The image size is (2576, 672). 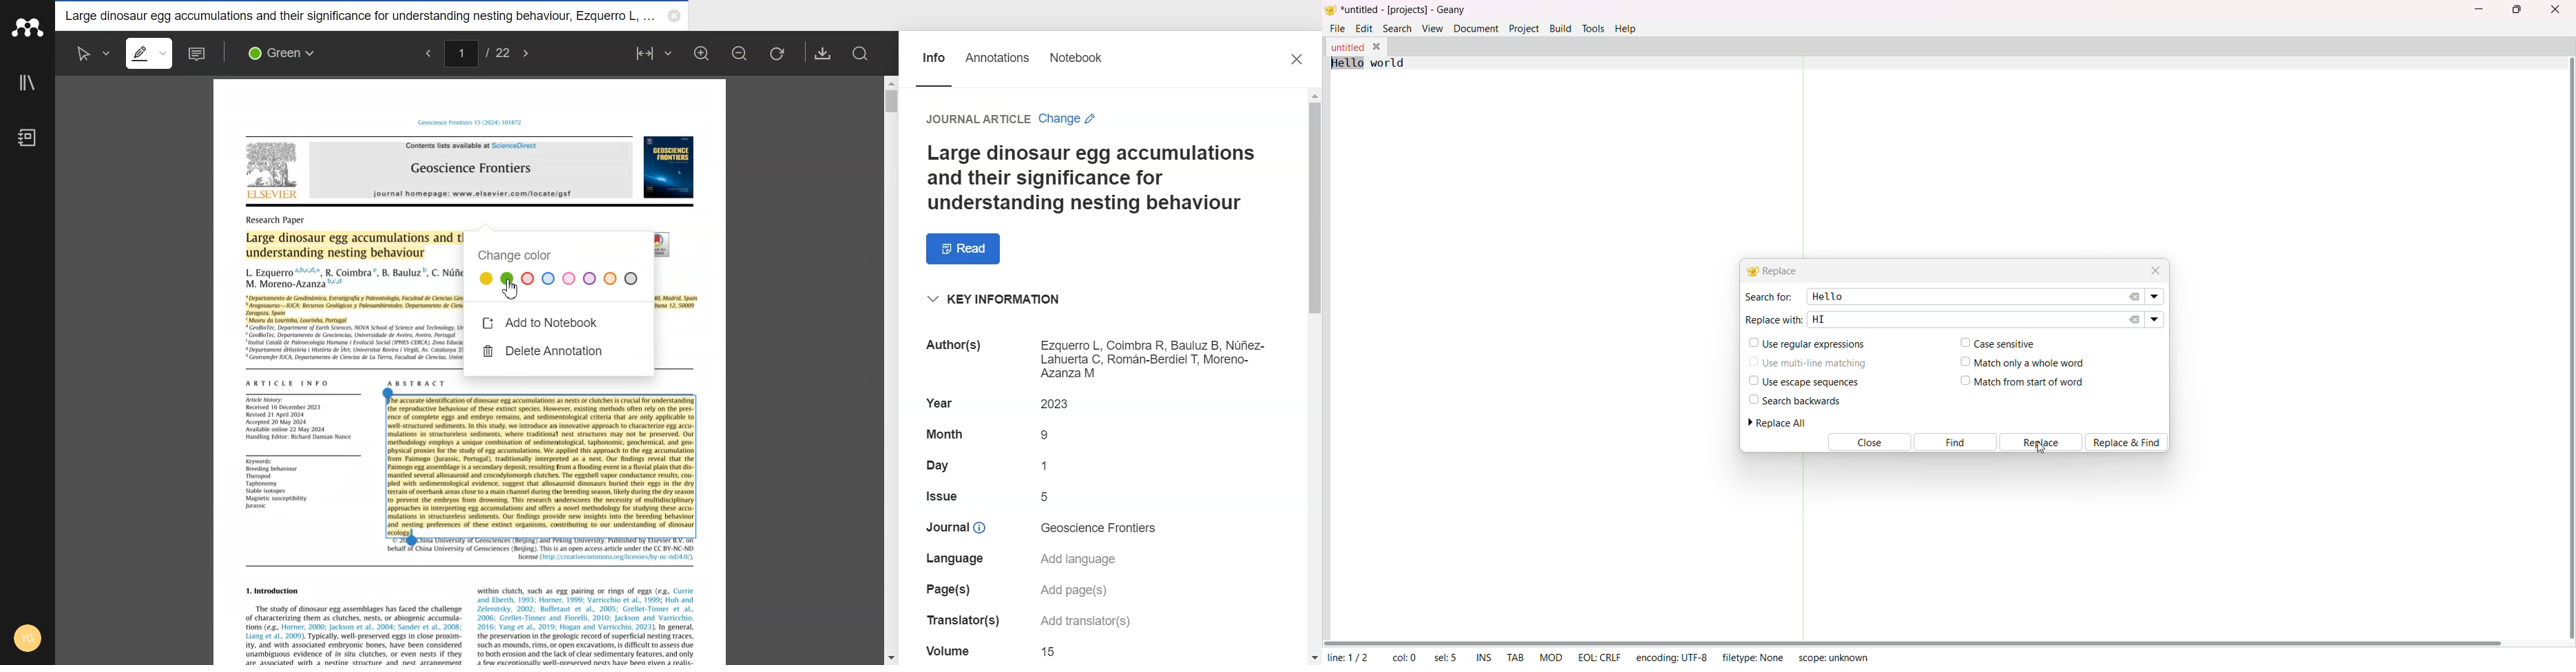 What do you see at coordinates (512, 288) in the screenshot?
I see `Cursor` at bounding box center [512, 288].